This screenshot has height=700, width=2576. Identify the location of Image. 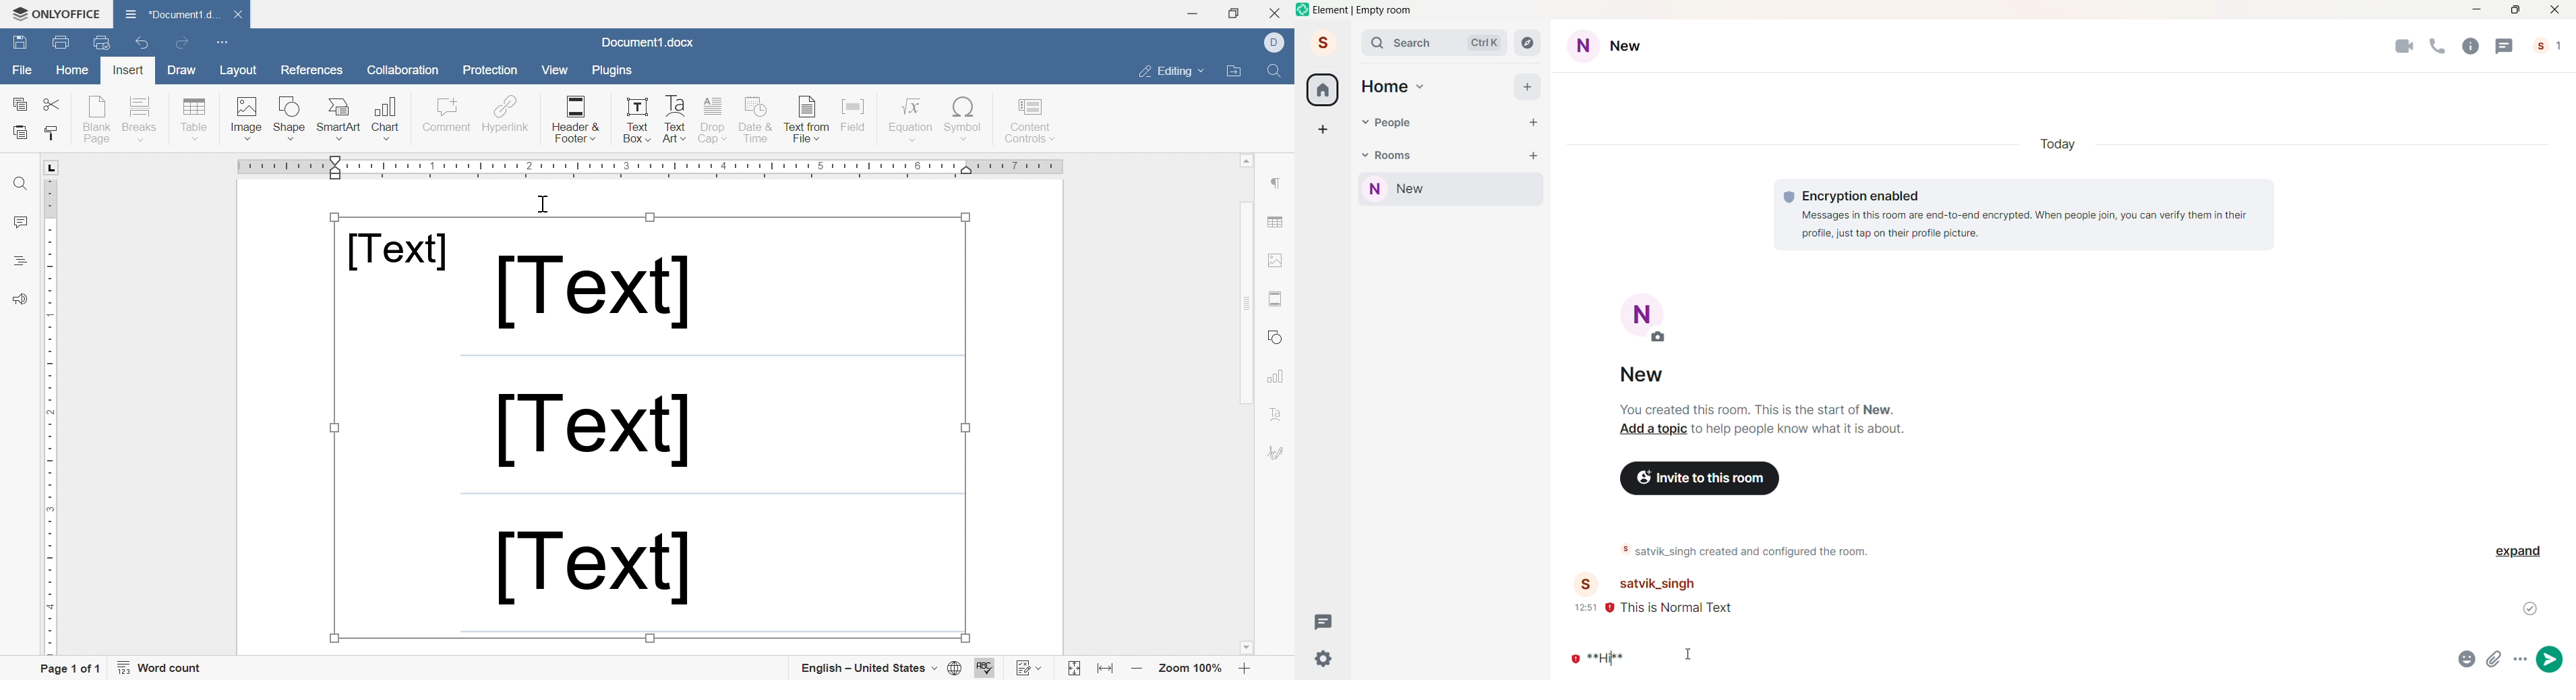
(248, 119).